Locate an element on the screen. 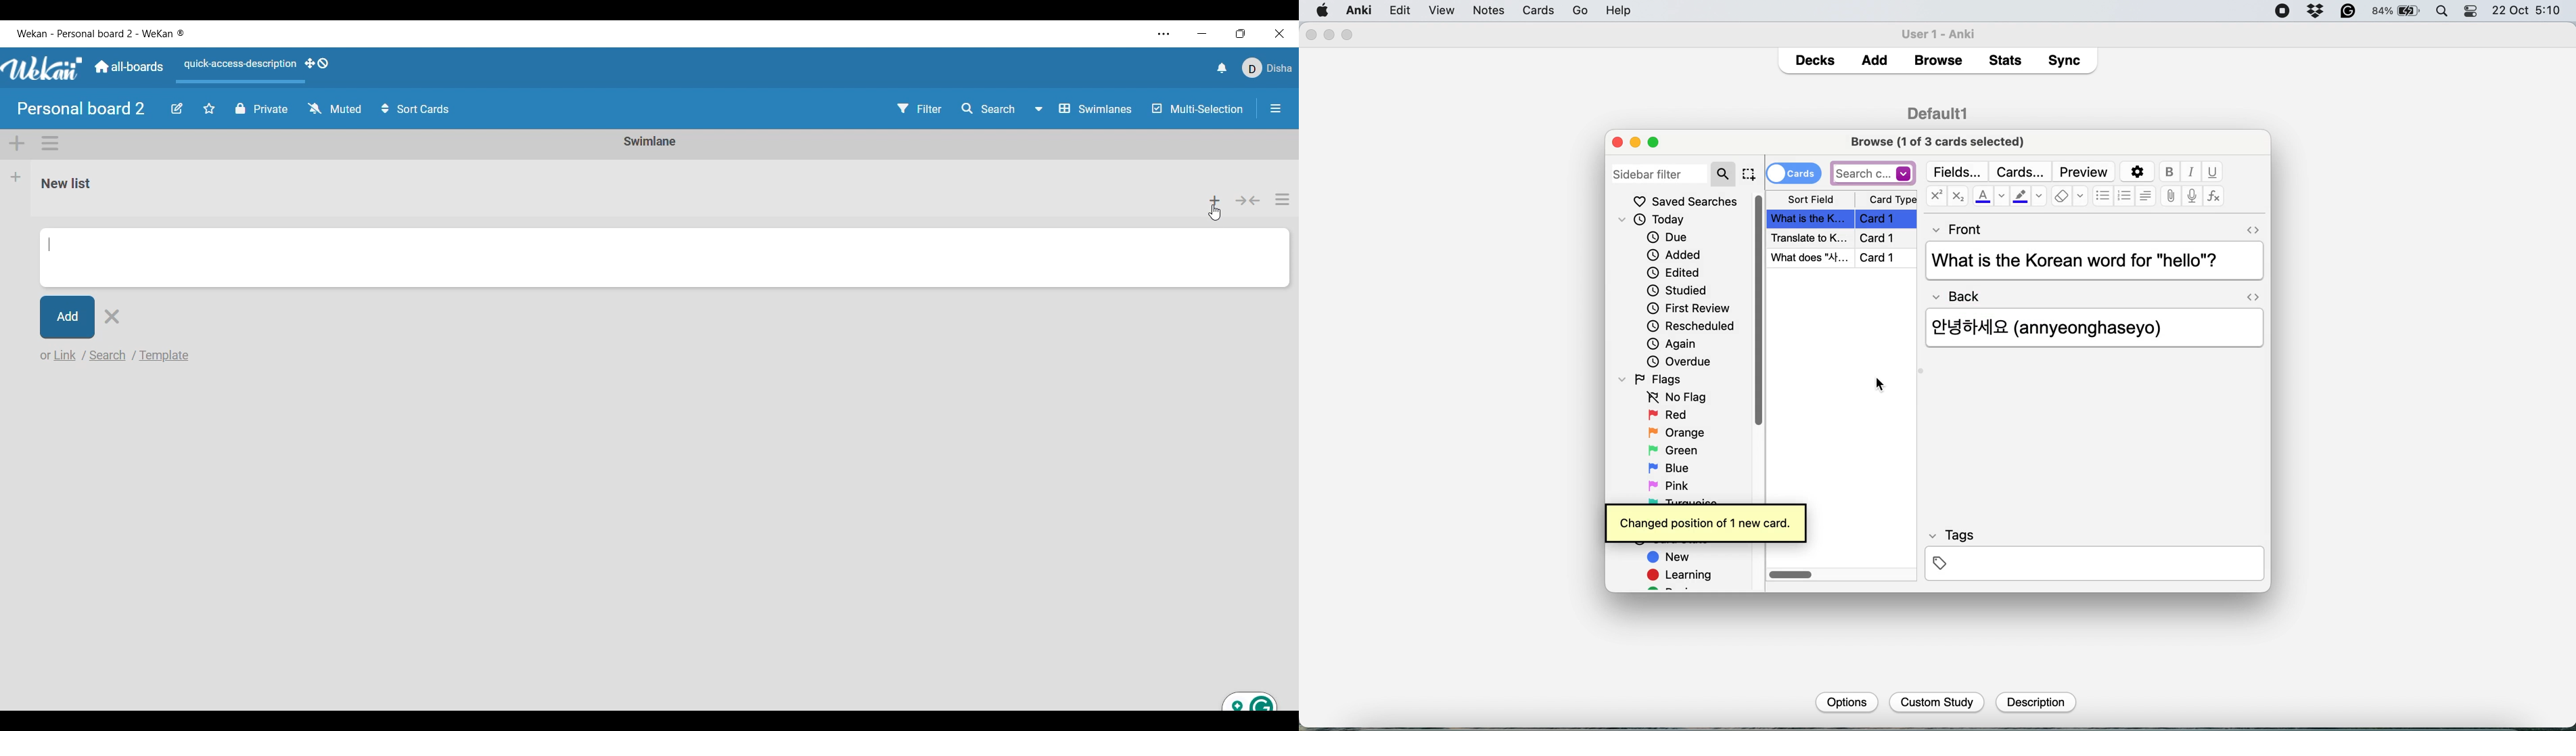  audio recorder is located at coordinates (2191, 197).